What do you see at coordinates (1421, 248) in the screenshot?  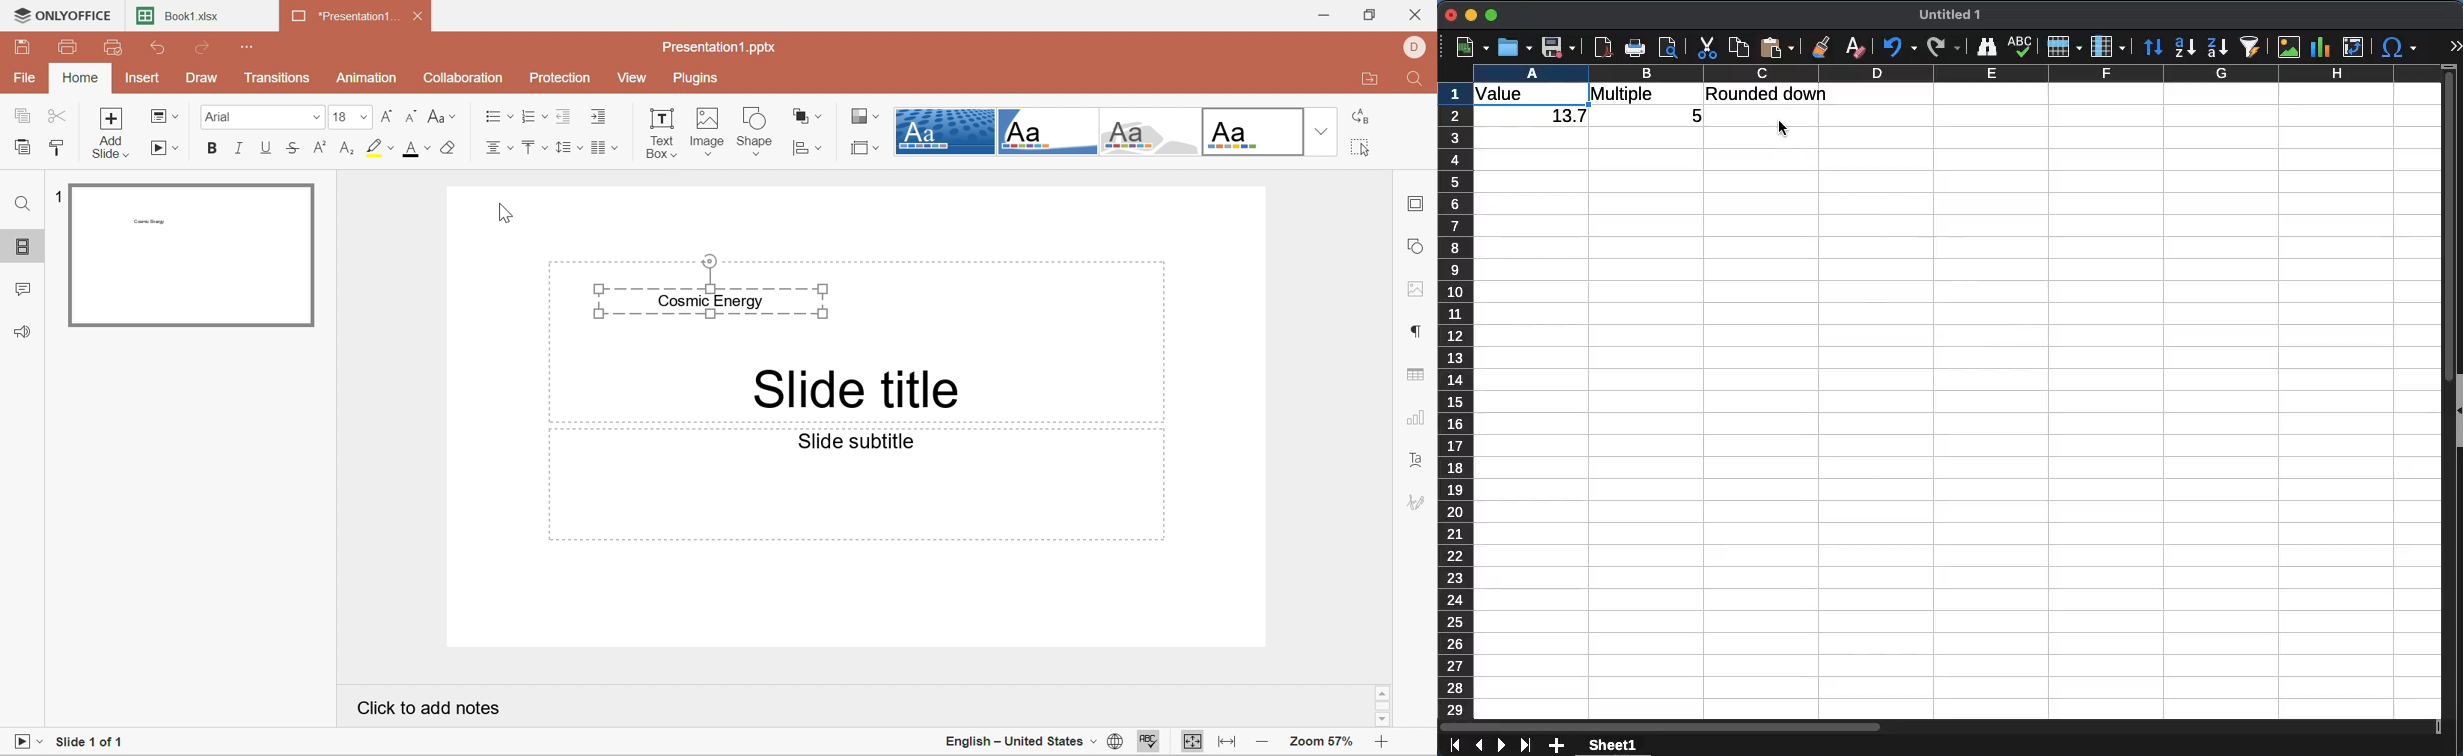 I see `Shape settings` at bounding box center [1421, 248].